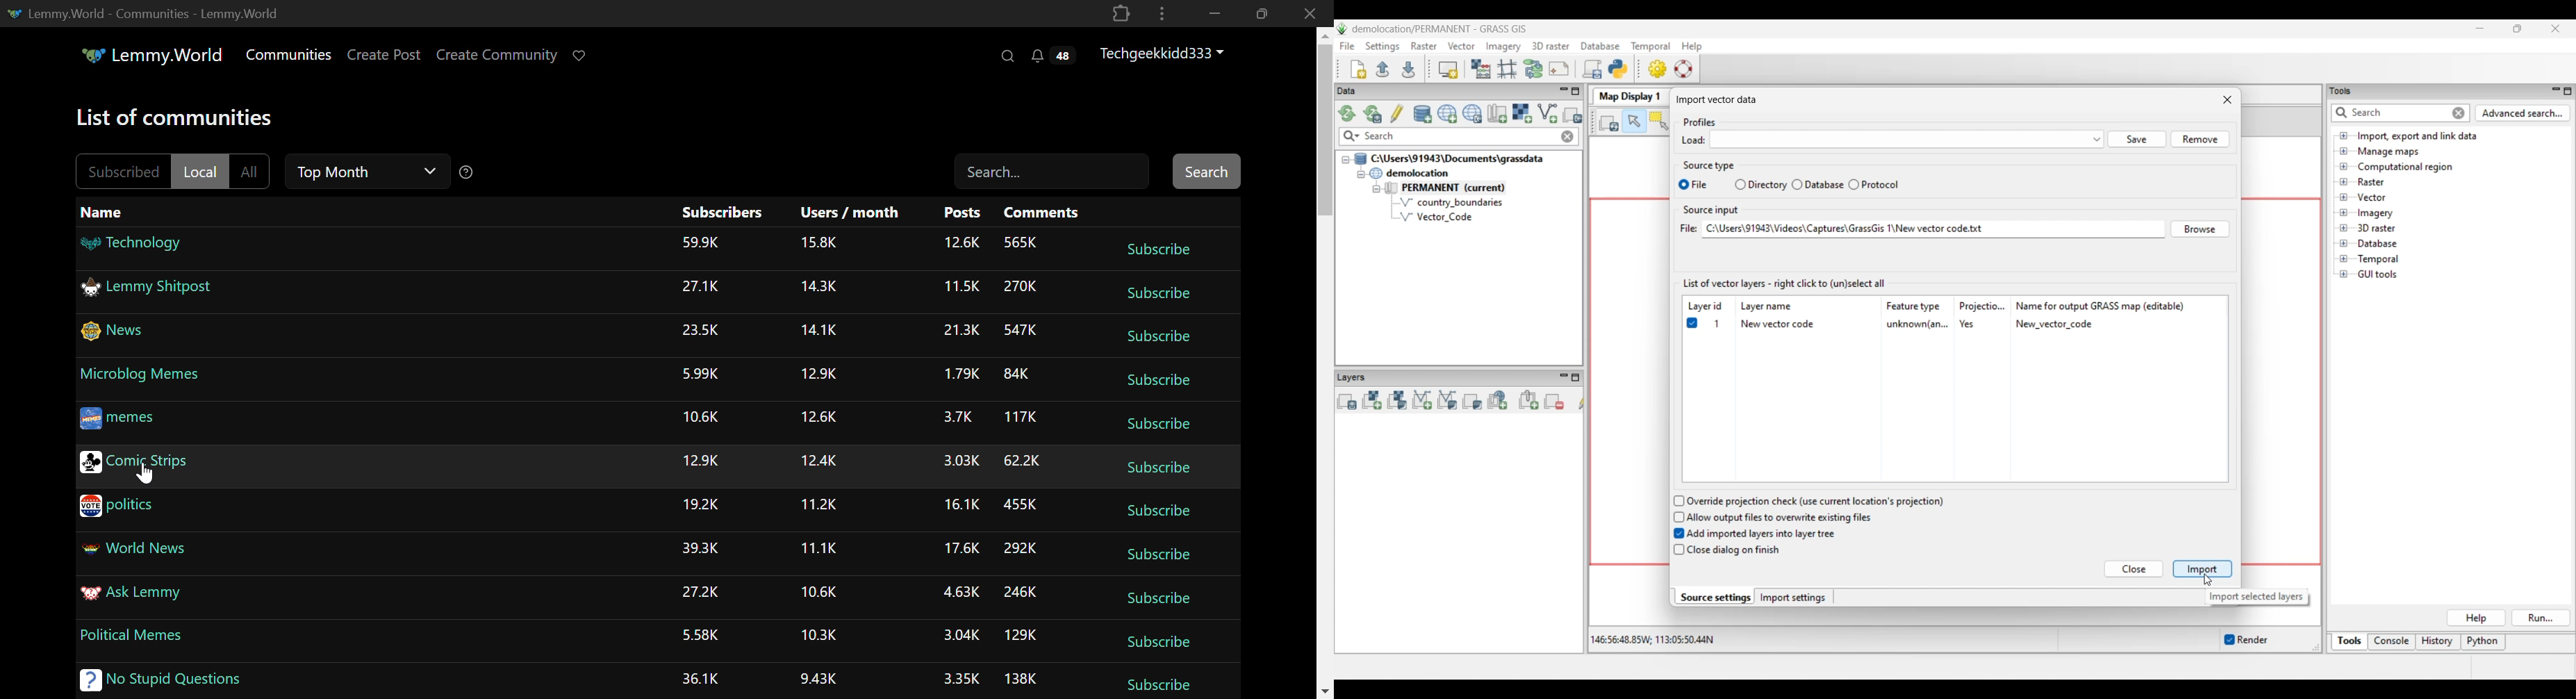 Image resolution: width=2576 pixels, height=700 pixels. What do you see at coordinates (1879, 184) in the screenshot?
I see `Protocol` at bounding box center [1879, 184].